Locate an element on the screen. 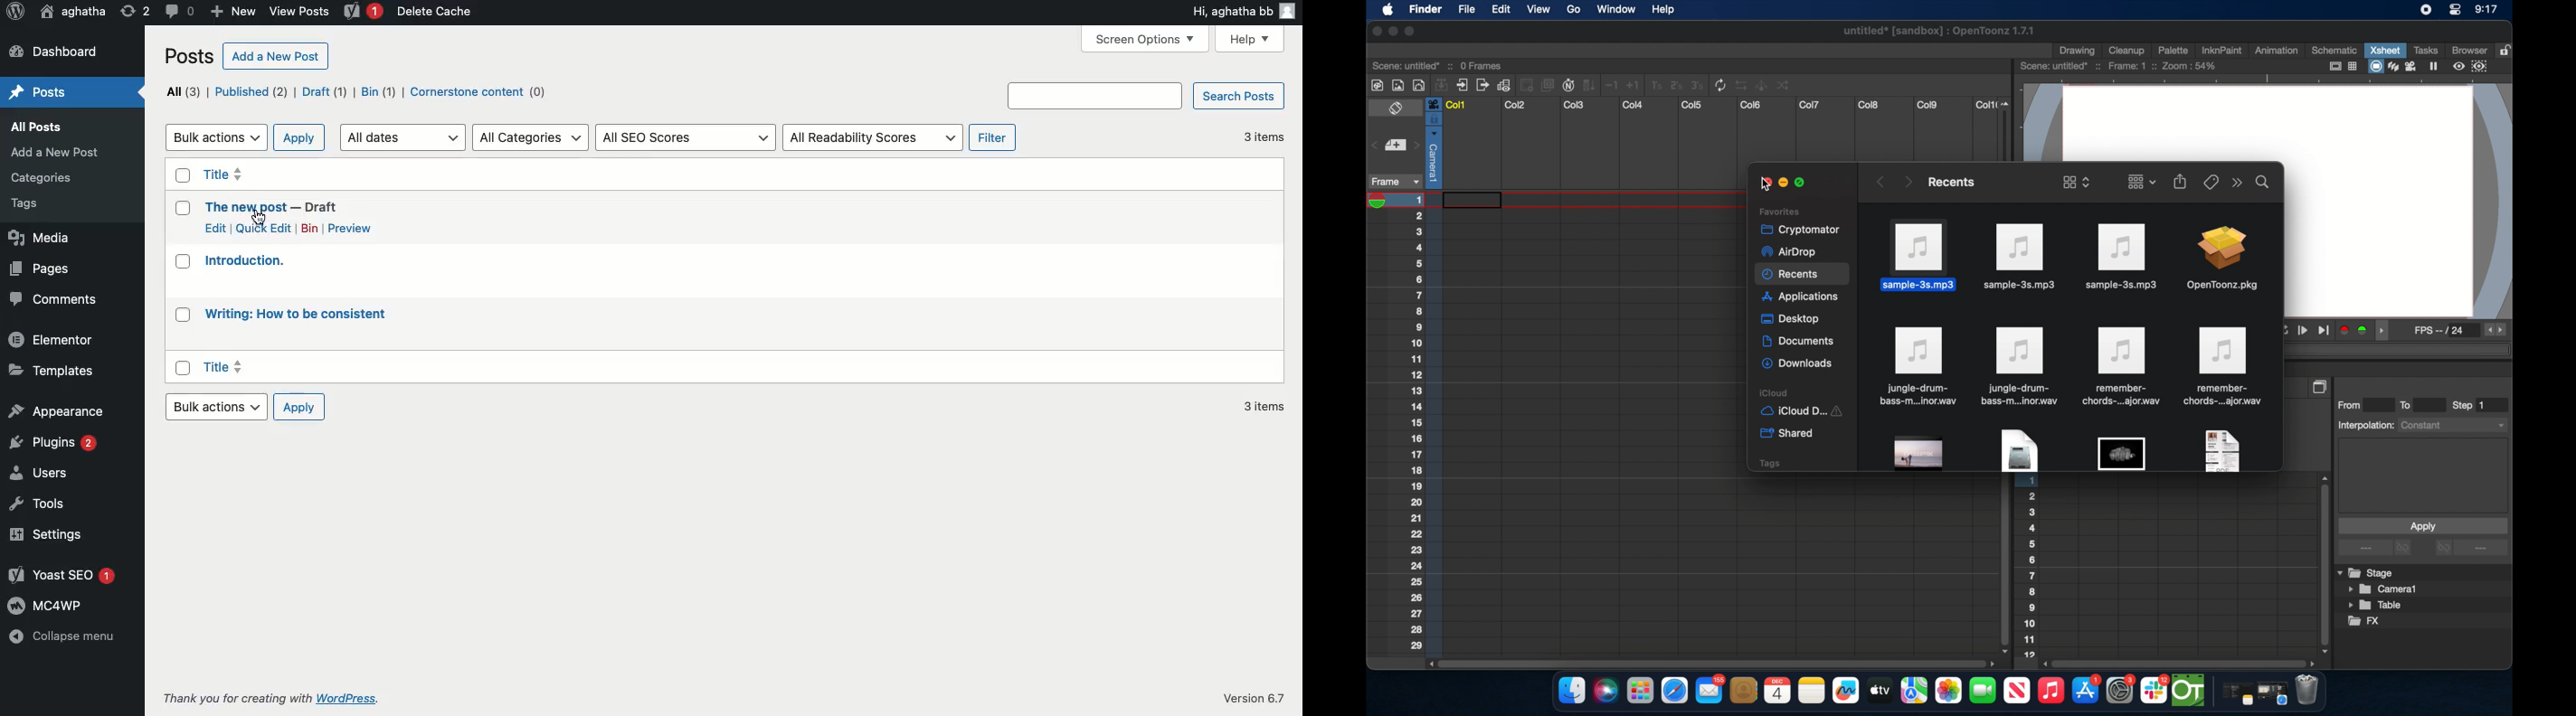  scroll box is located at coordinates (2323, 564).